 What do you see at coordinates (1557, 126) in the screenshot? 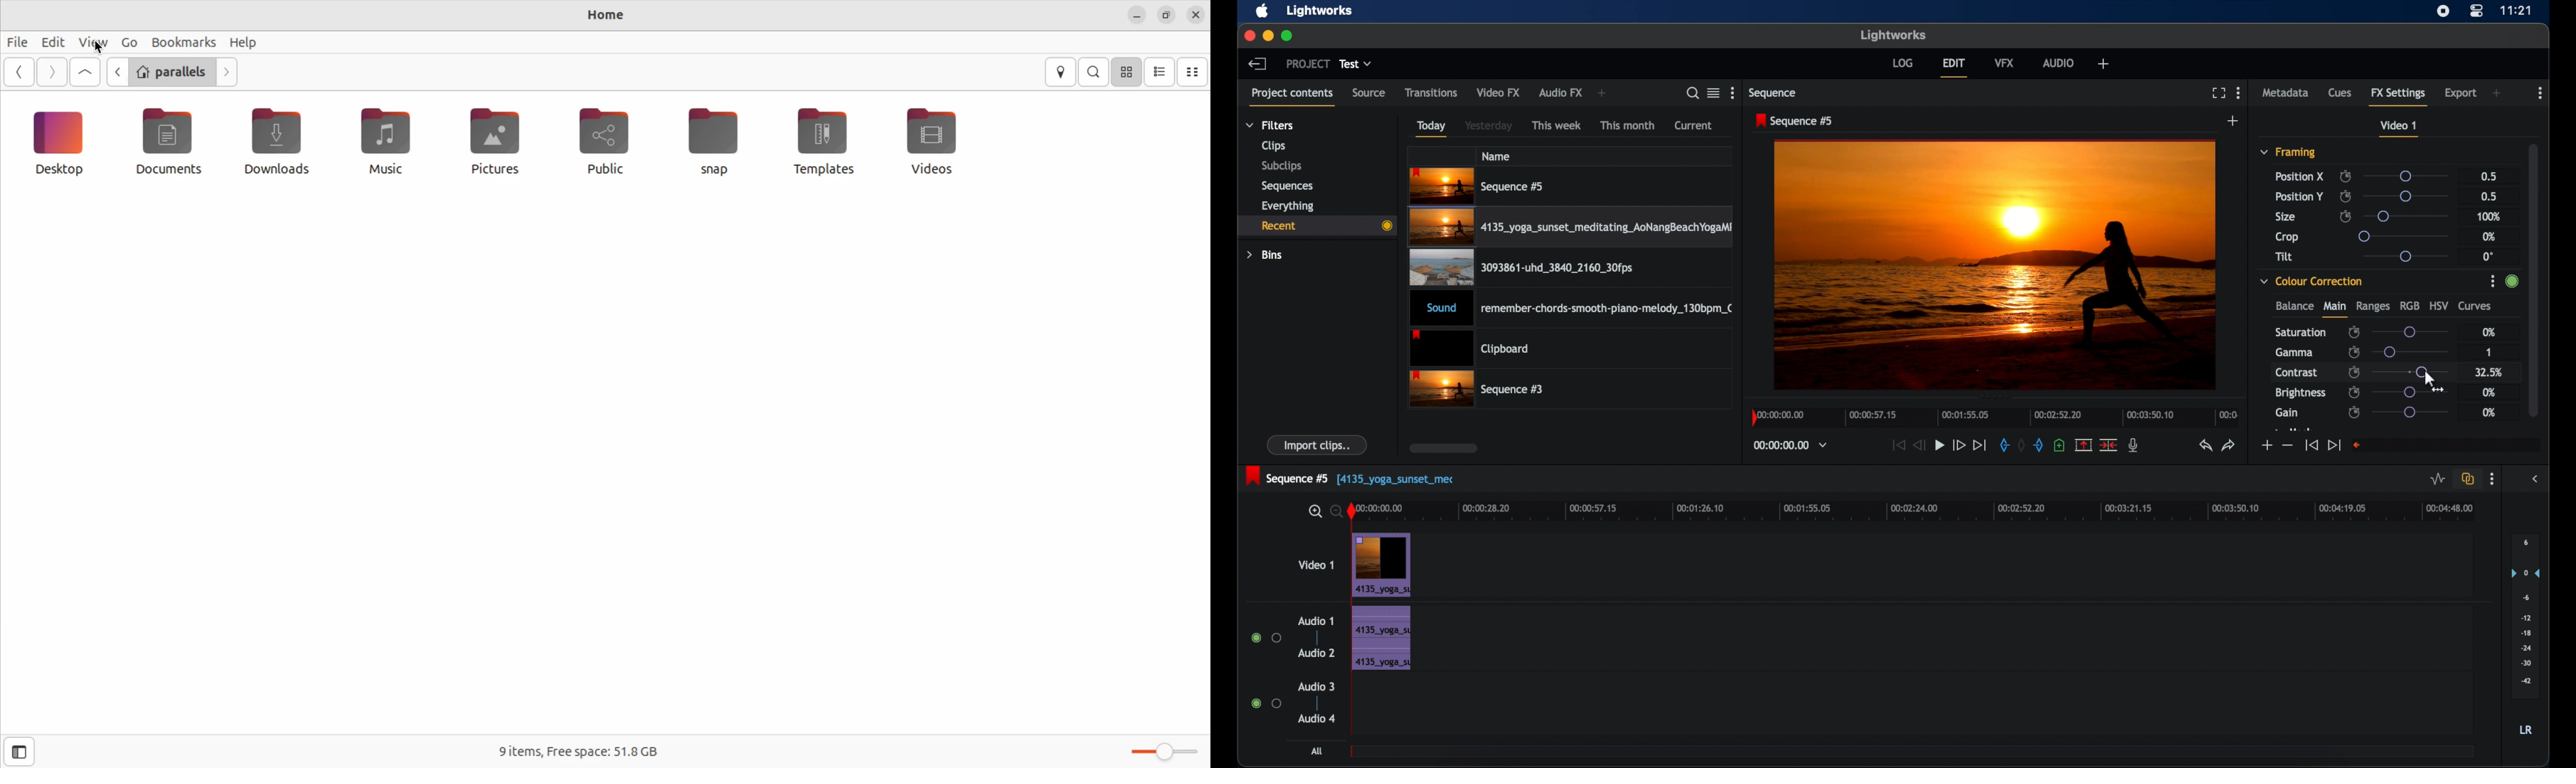
I see `this week` at bounding box center [1557, 126].